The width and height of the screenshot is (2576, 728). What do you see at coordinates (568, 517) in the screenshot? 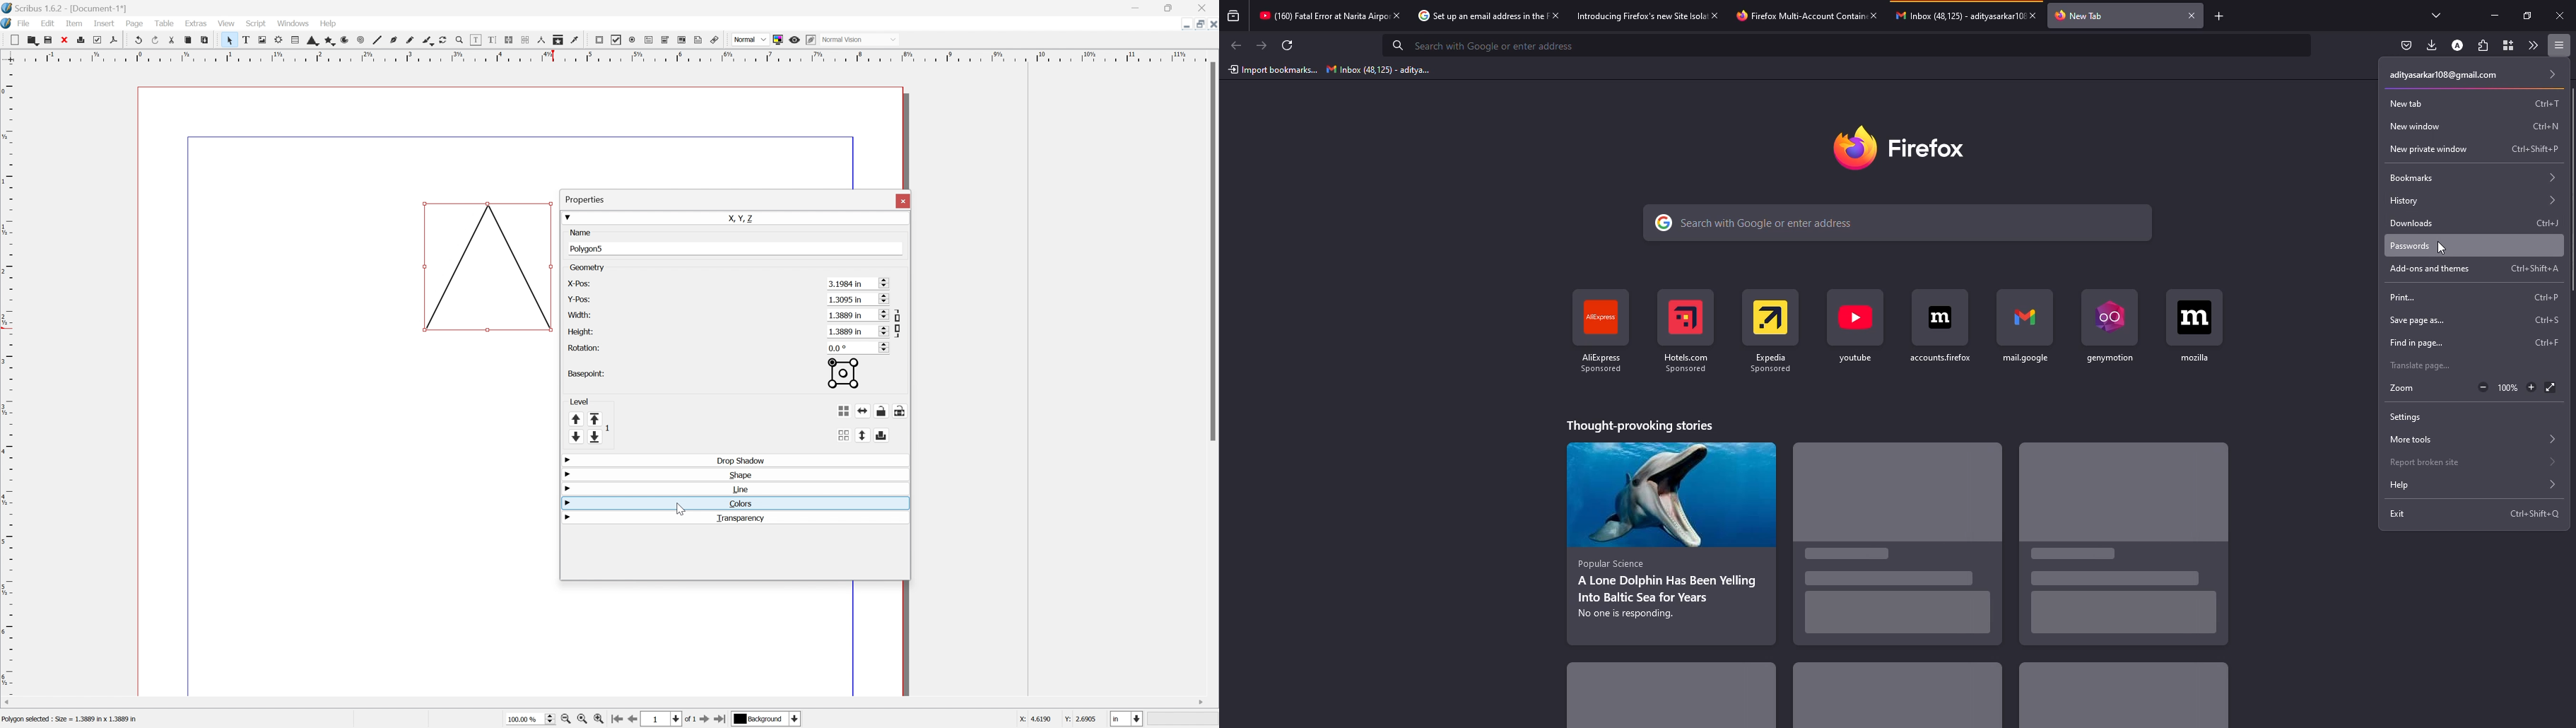
I see `Drop Down` at bounding box center [568, 517].